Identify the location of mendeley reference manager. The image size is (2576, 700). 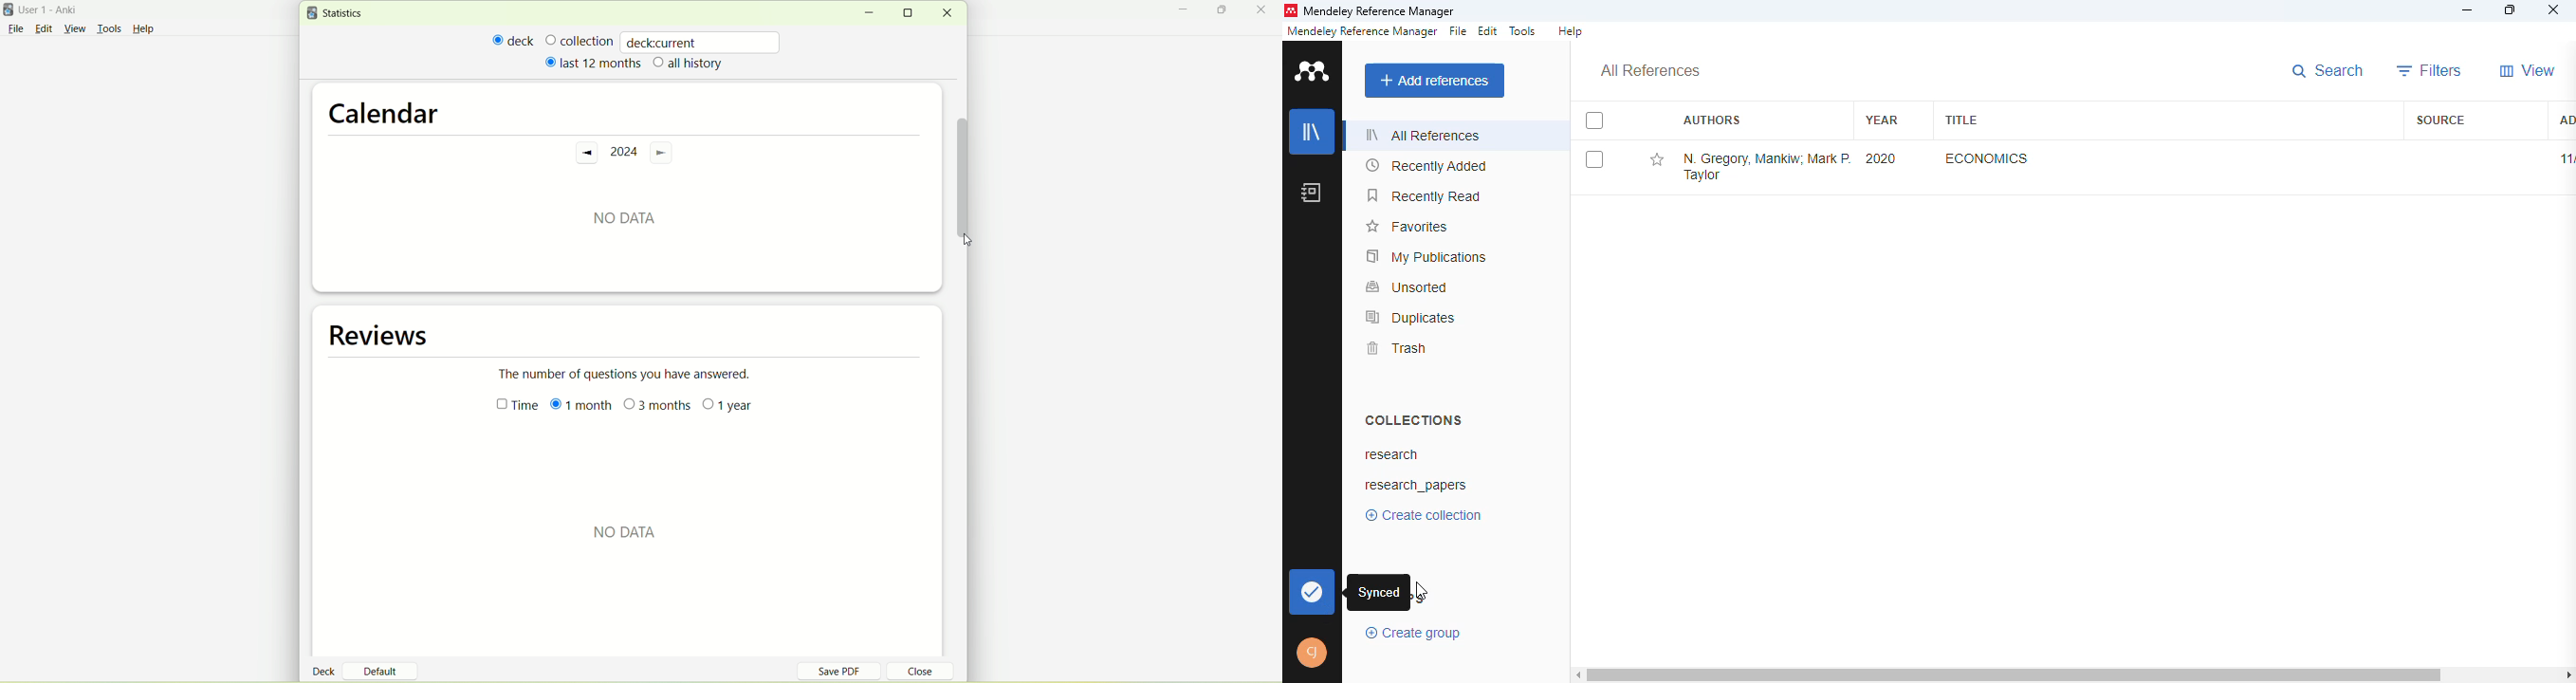
(1362, 31).